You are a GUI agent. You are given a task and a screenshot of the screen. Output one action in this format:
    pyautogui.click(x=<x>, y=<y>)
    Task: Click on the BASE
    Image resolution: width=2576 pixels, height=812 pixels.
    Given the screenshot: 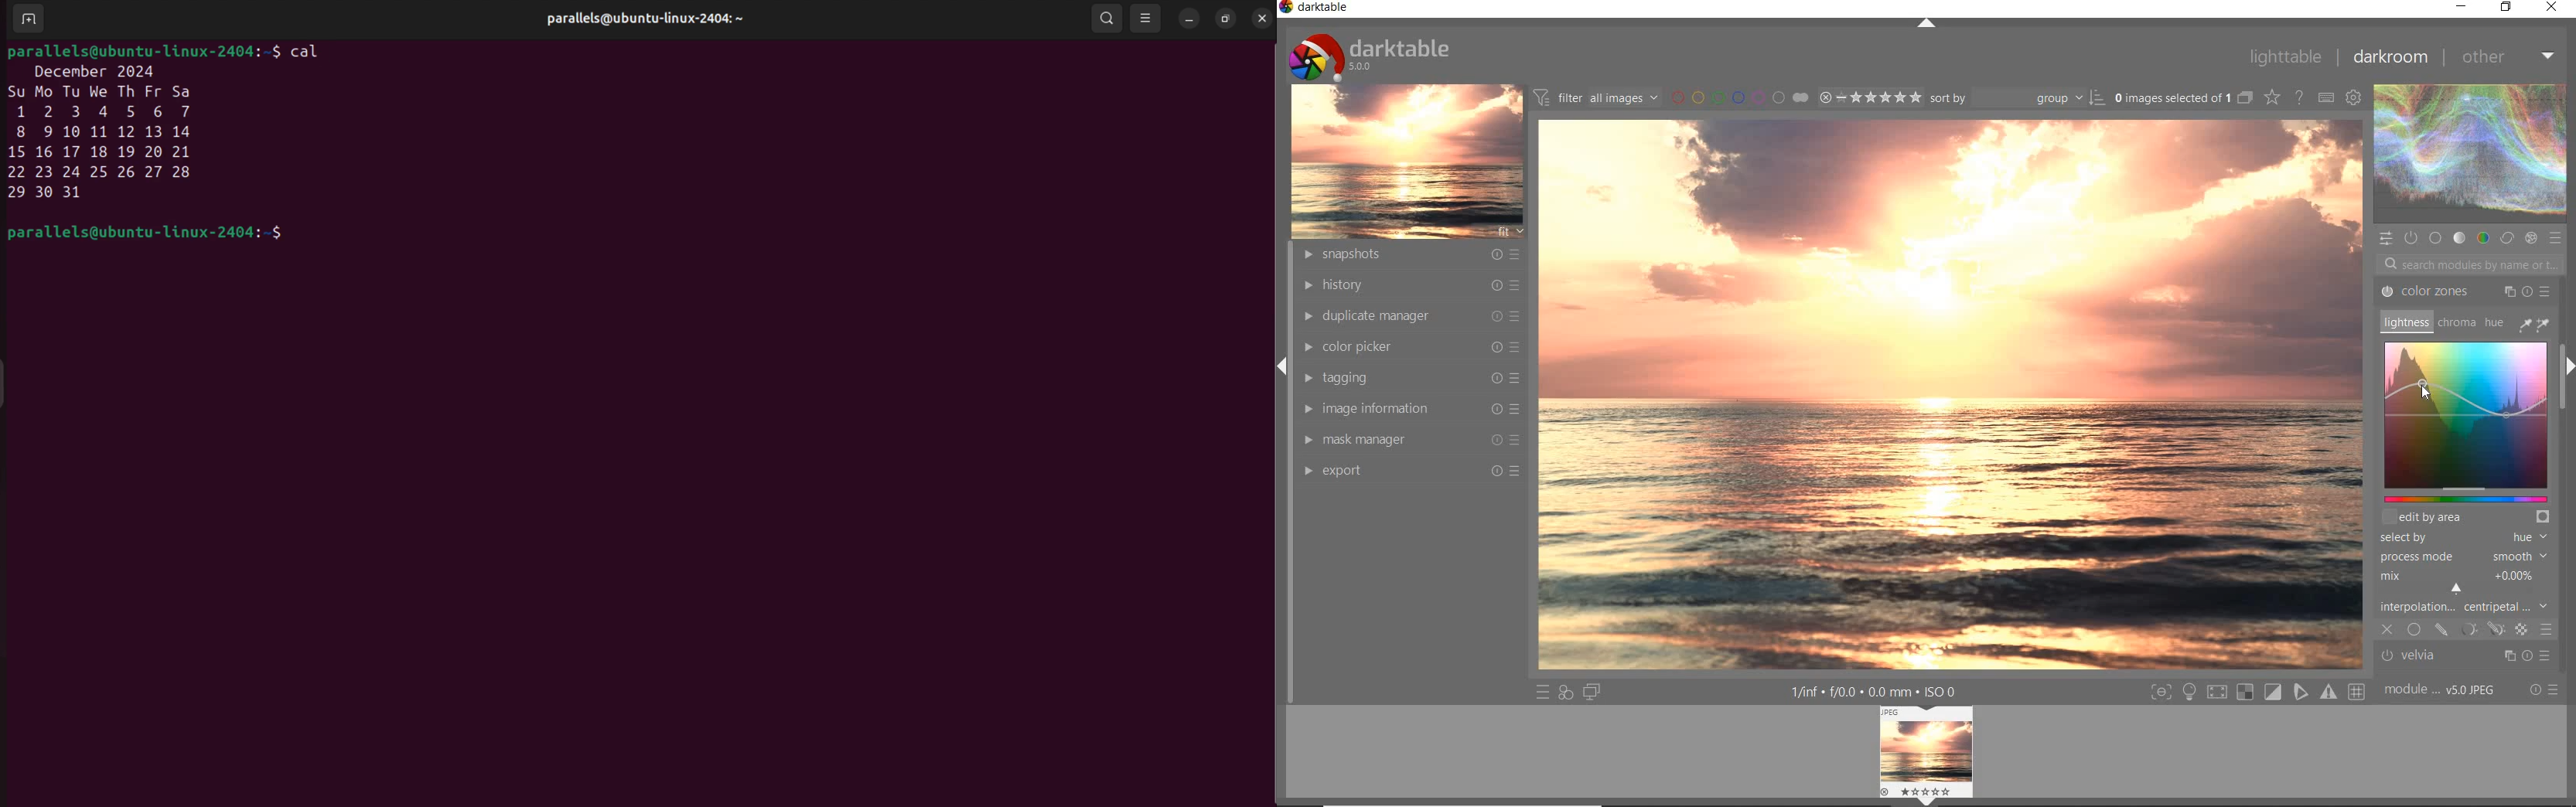 What is the action you would take?
    pyautogui.click(x=2437, y=238)
    